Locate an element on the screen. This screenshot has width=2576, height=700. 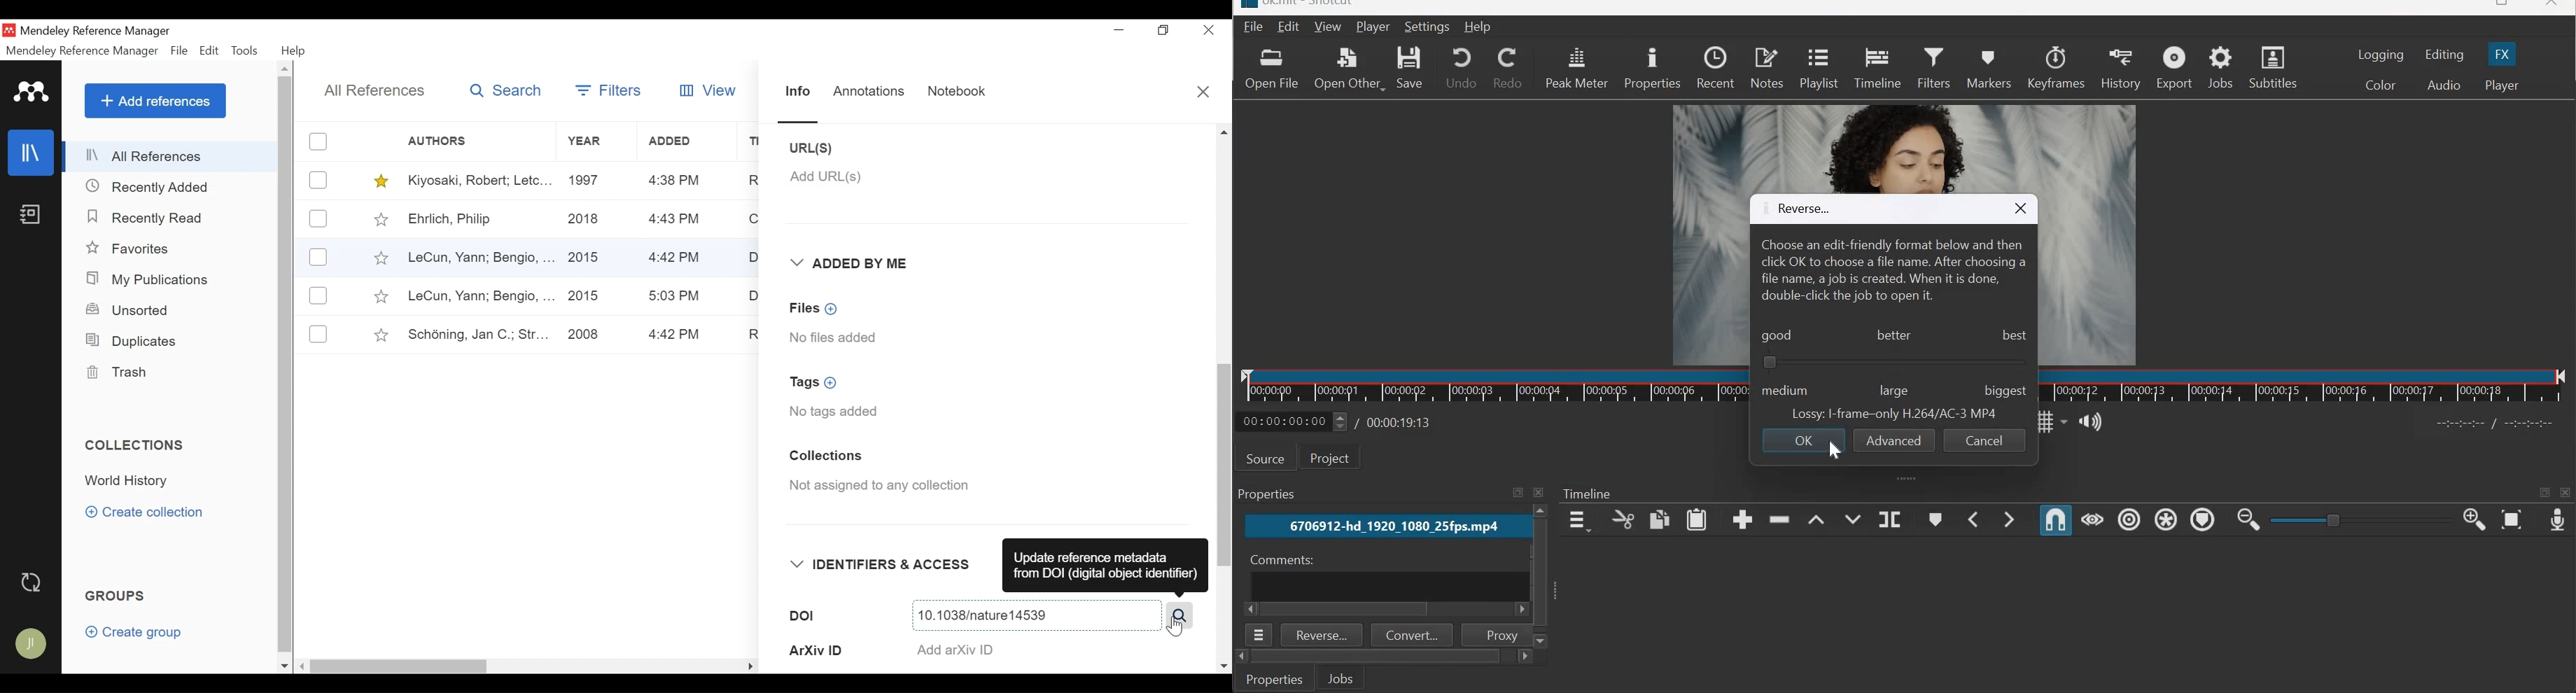
advanced is located at coordinates (1894, 440).